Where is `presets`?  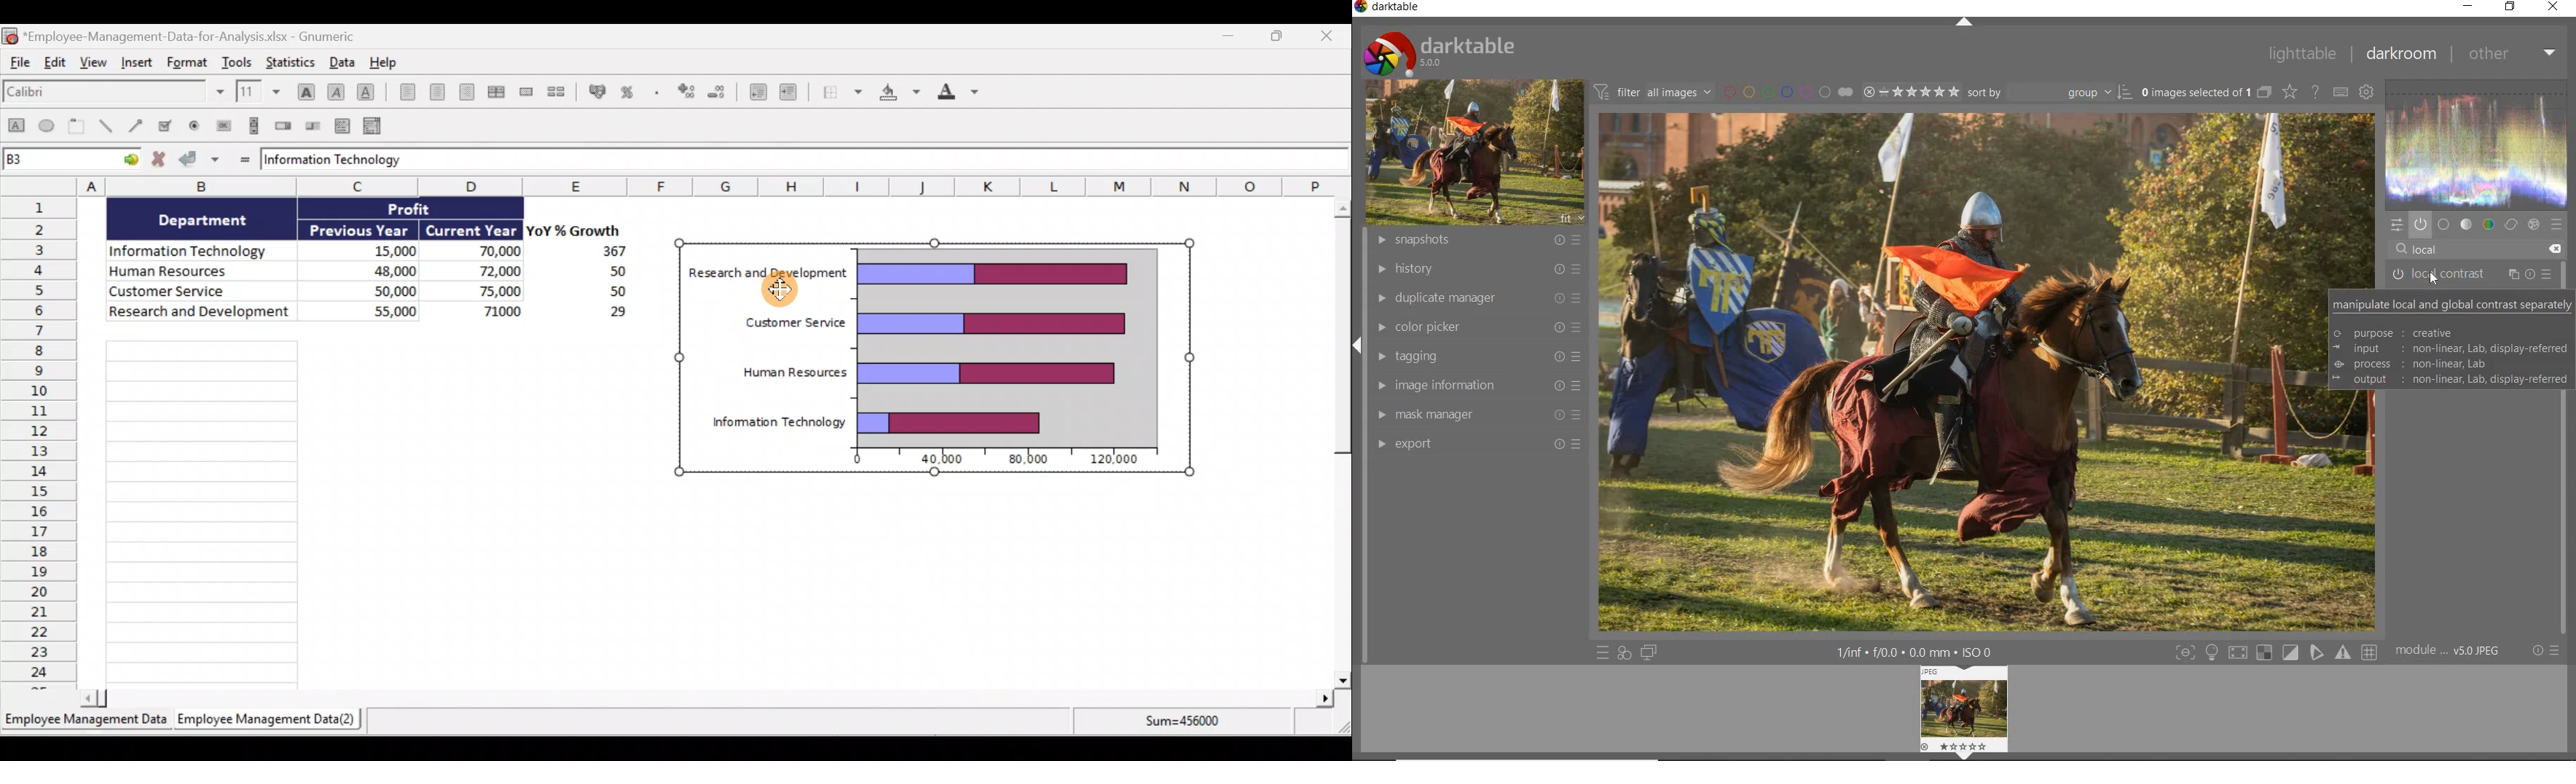 presets is located at coordinates (2556, 225).